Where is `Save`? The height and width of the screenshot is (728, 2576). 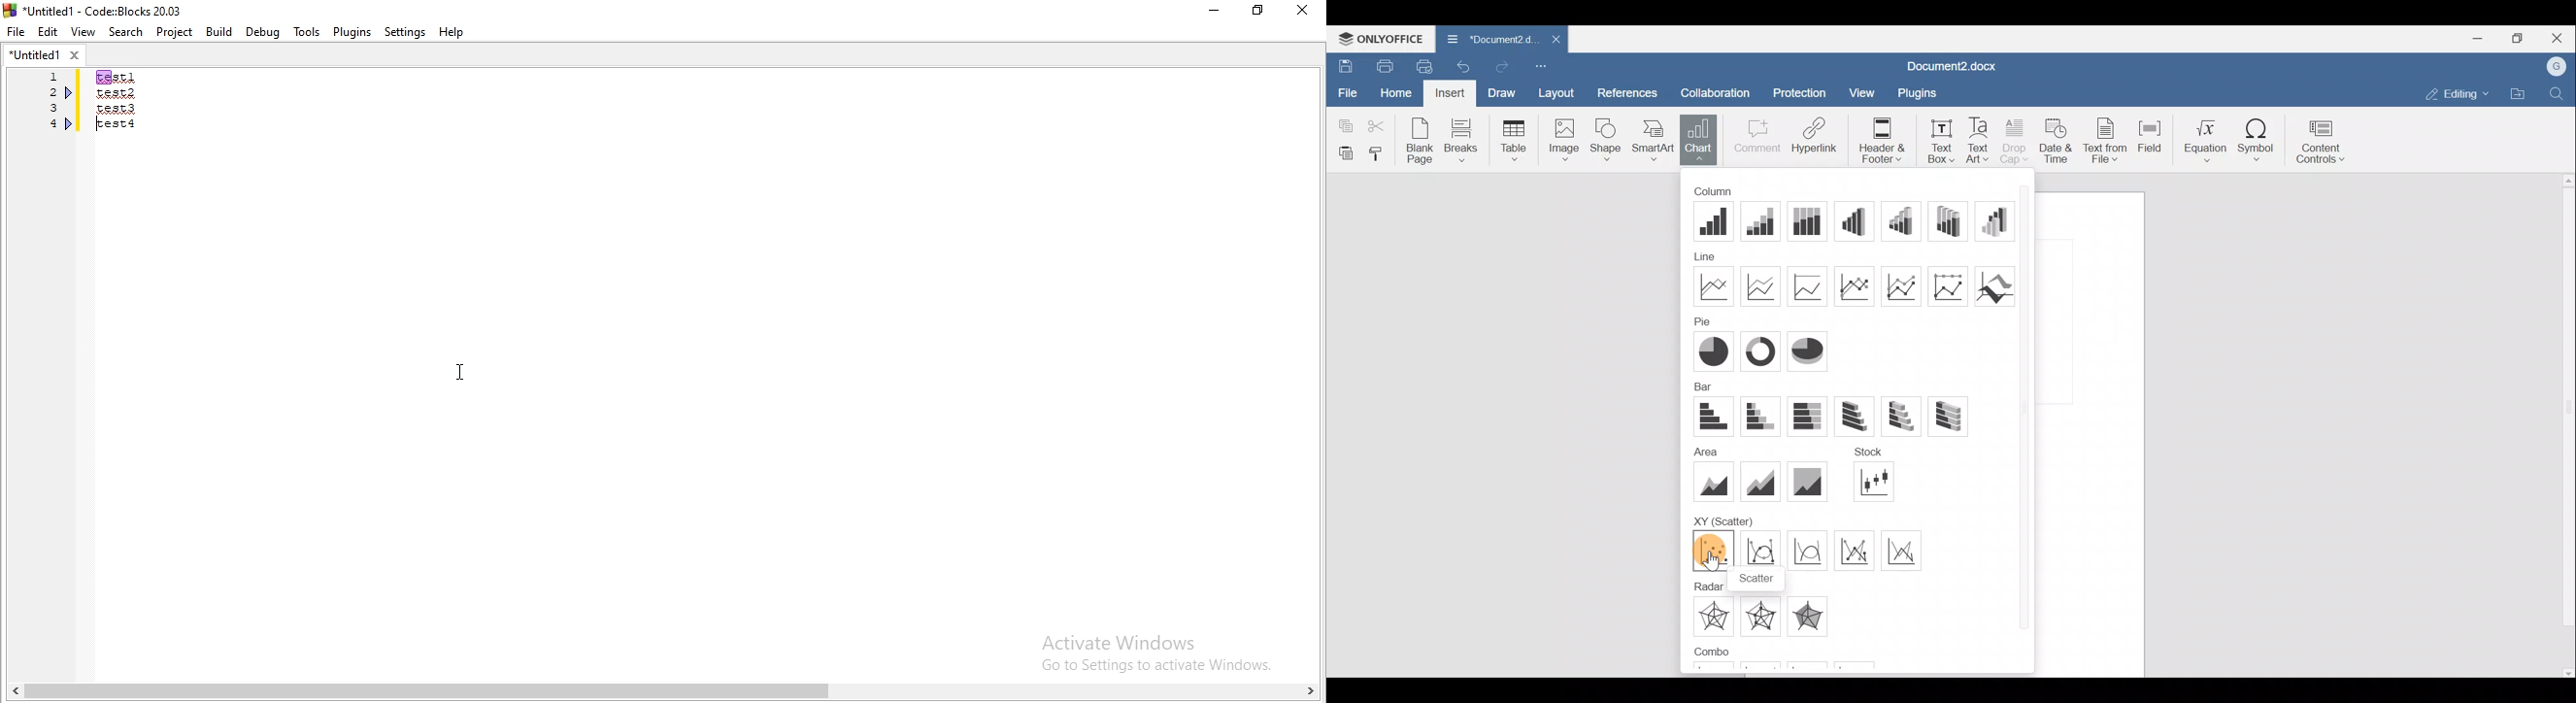 Save is located at coordinates (1343, 64).